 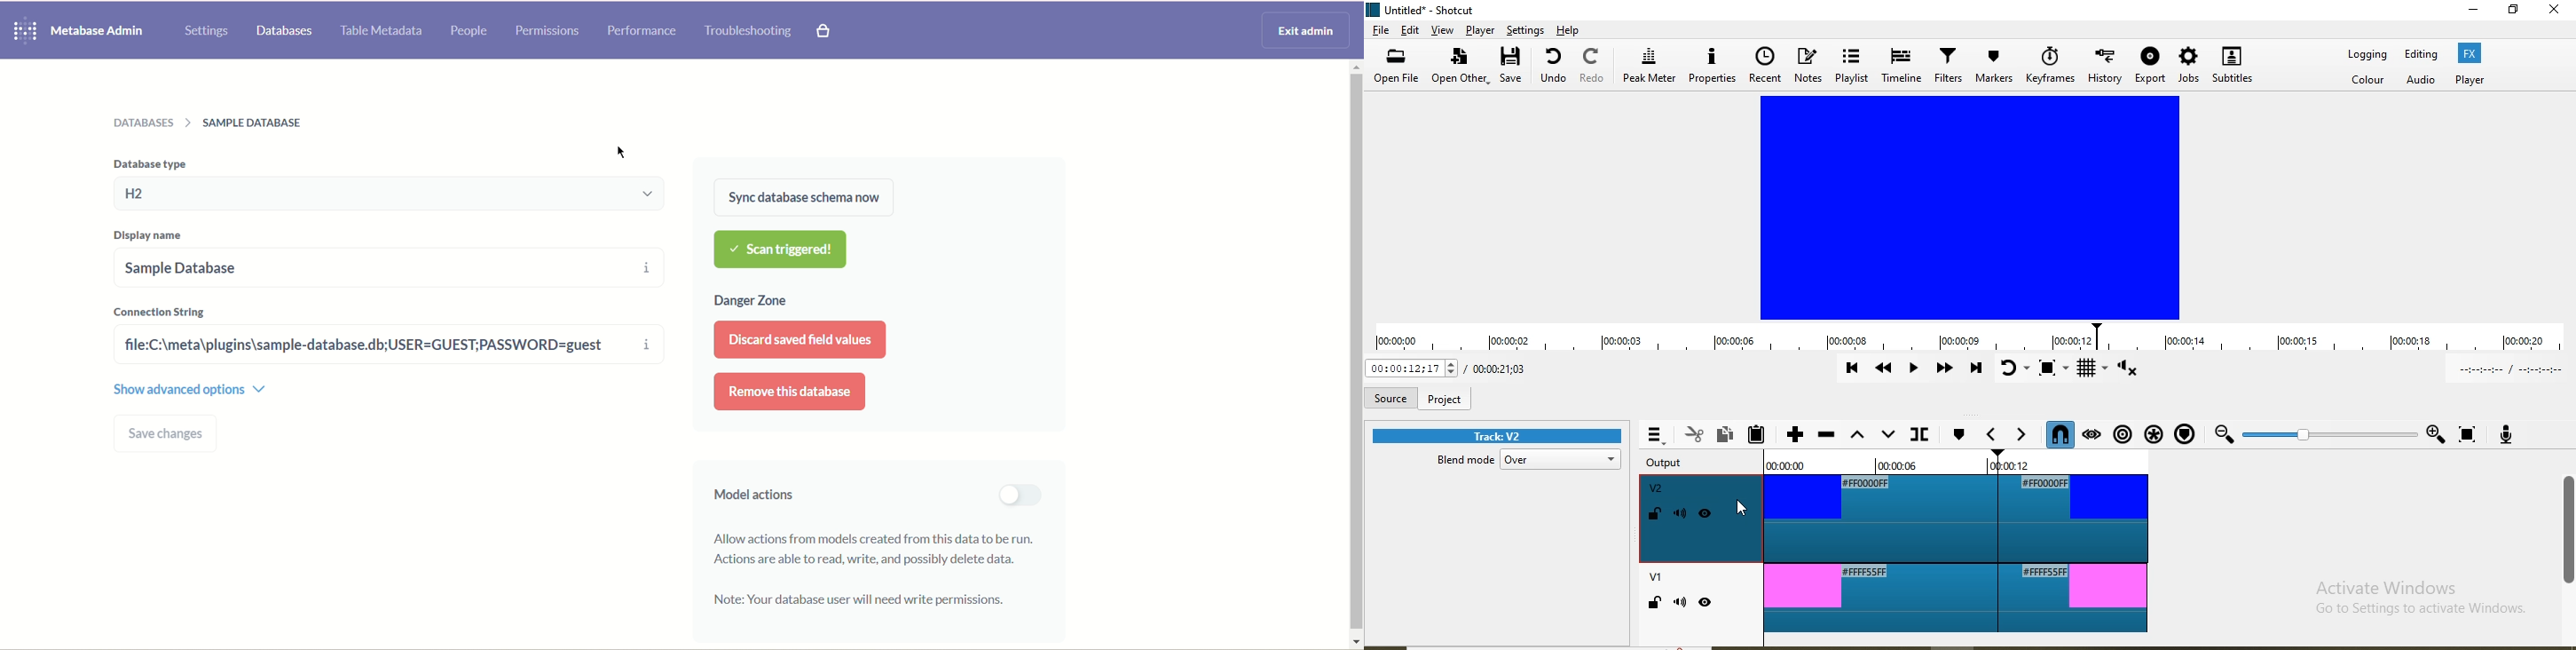 I want to click on Export, so click(x=2150, y=68).